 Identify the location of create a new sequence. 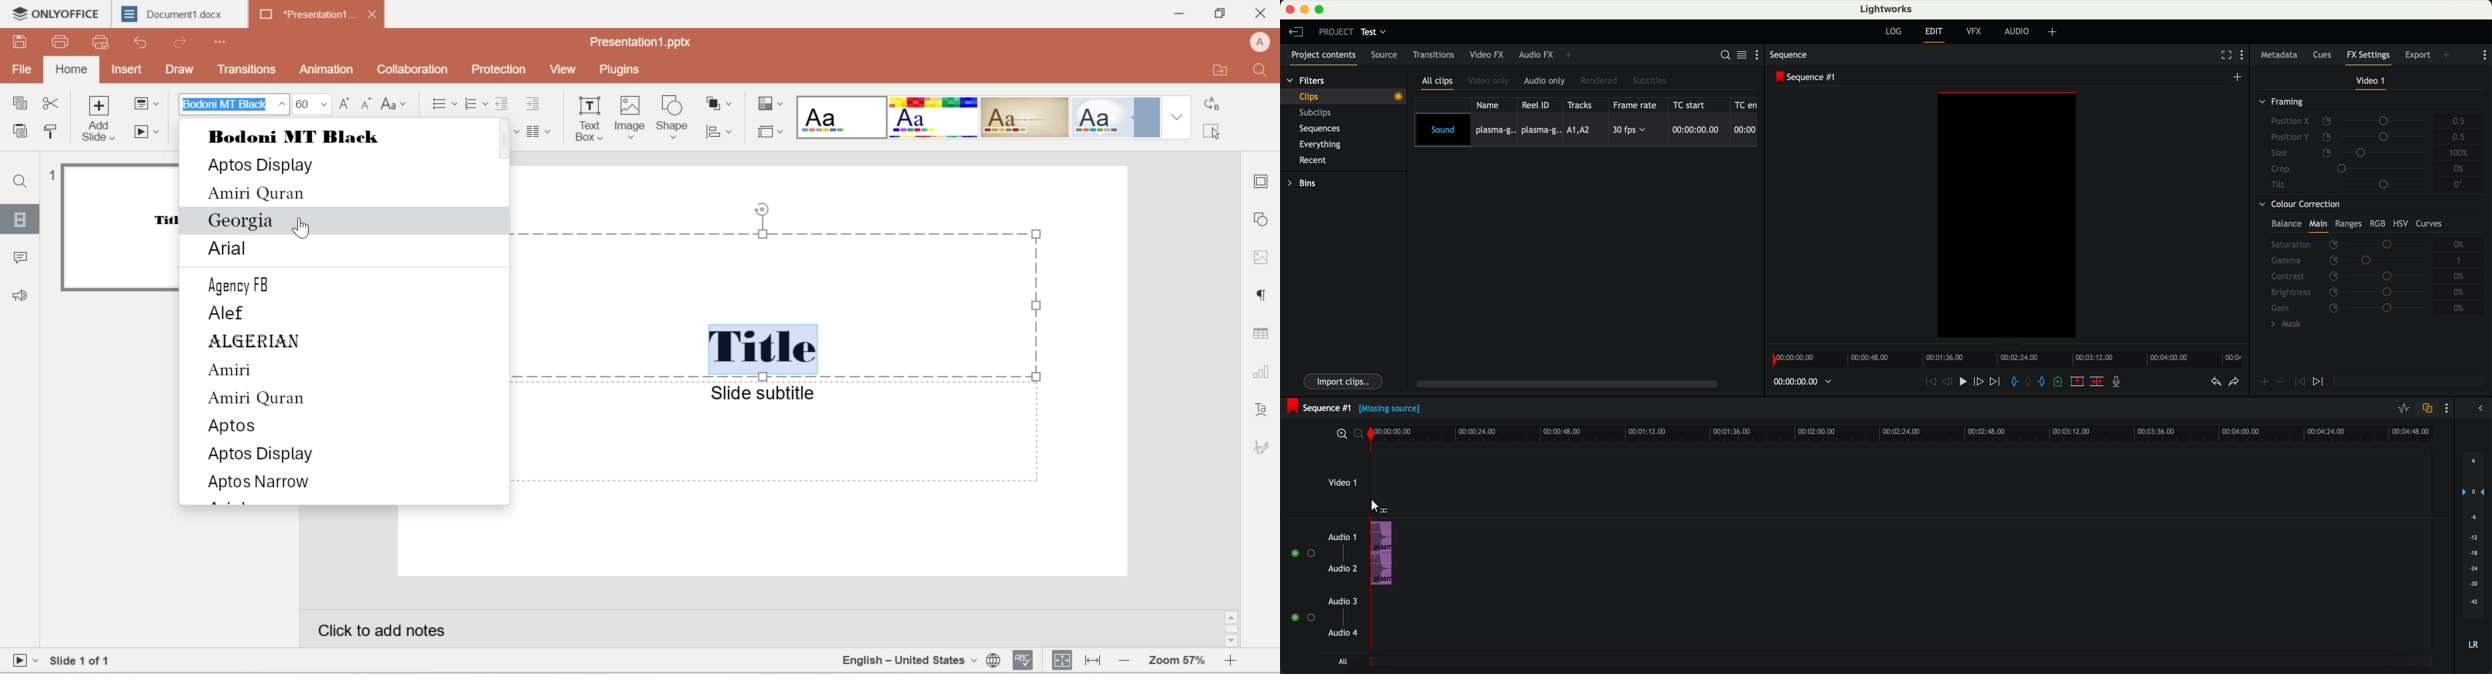
(2239, 77).